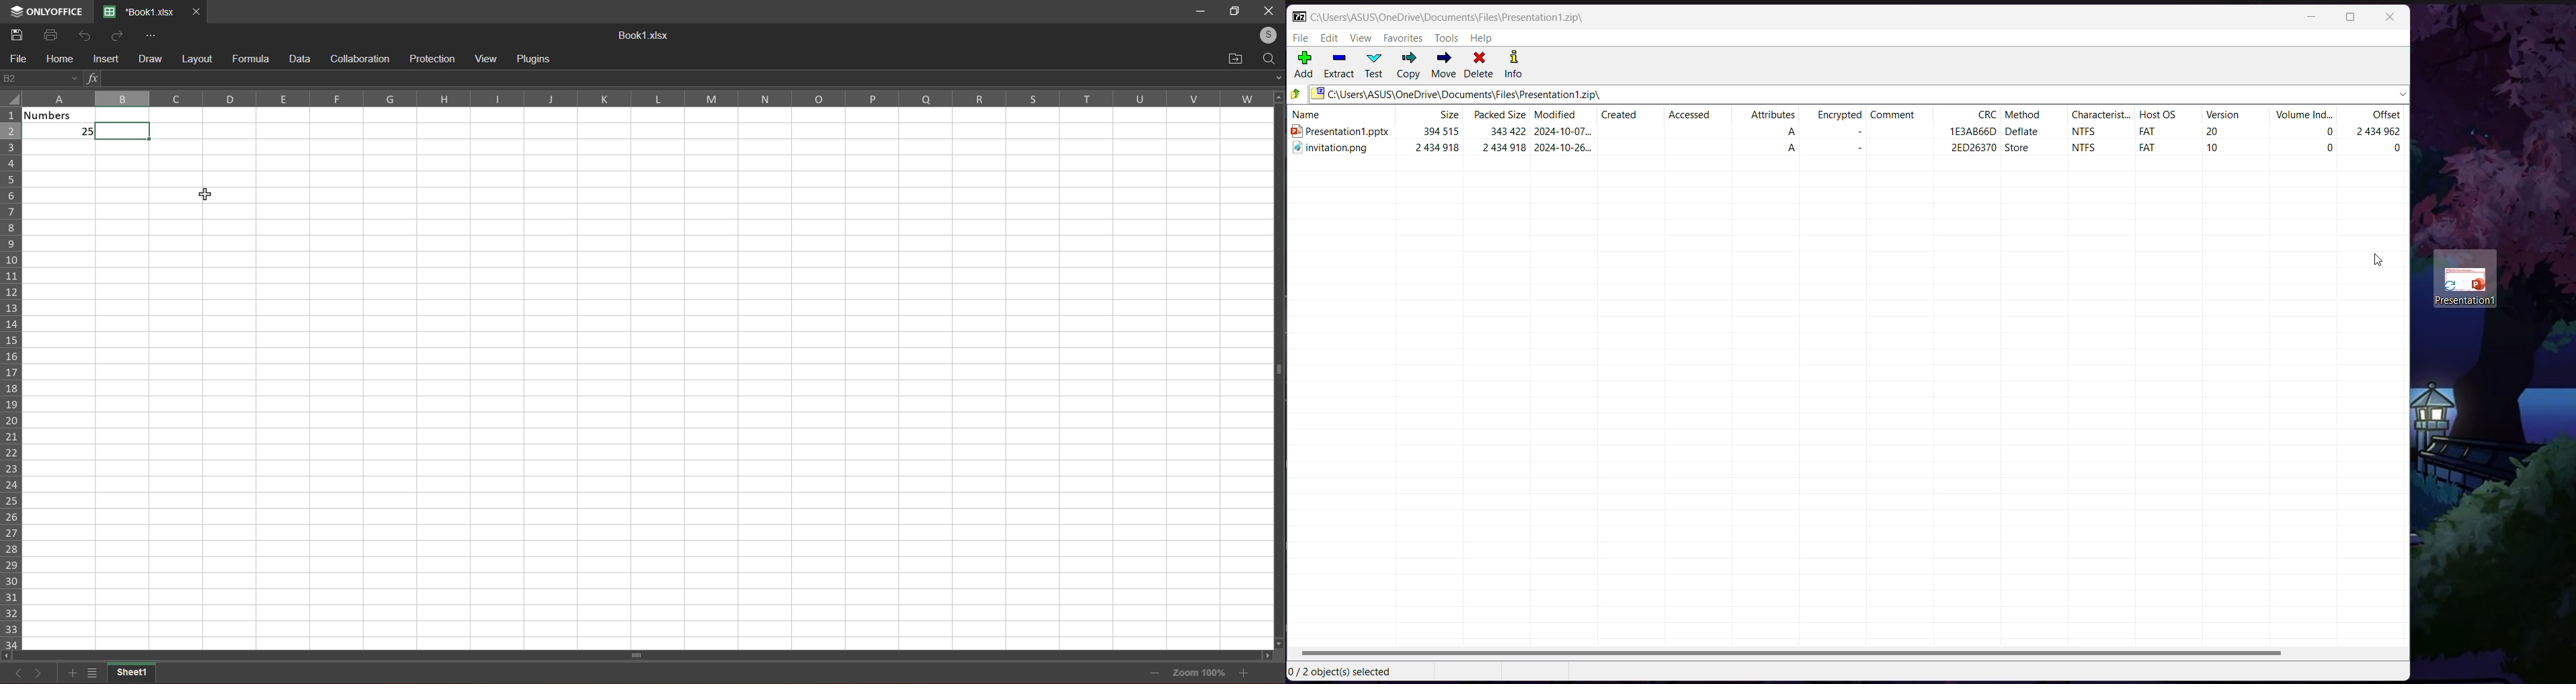 The width and height of the screenshot is (2576, 700). I want to click on Volume Ind..., so click(2303, 115).